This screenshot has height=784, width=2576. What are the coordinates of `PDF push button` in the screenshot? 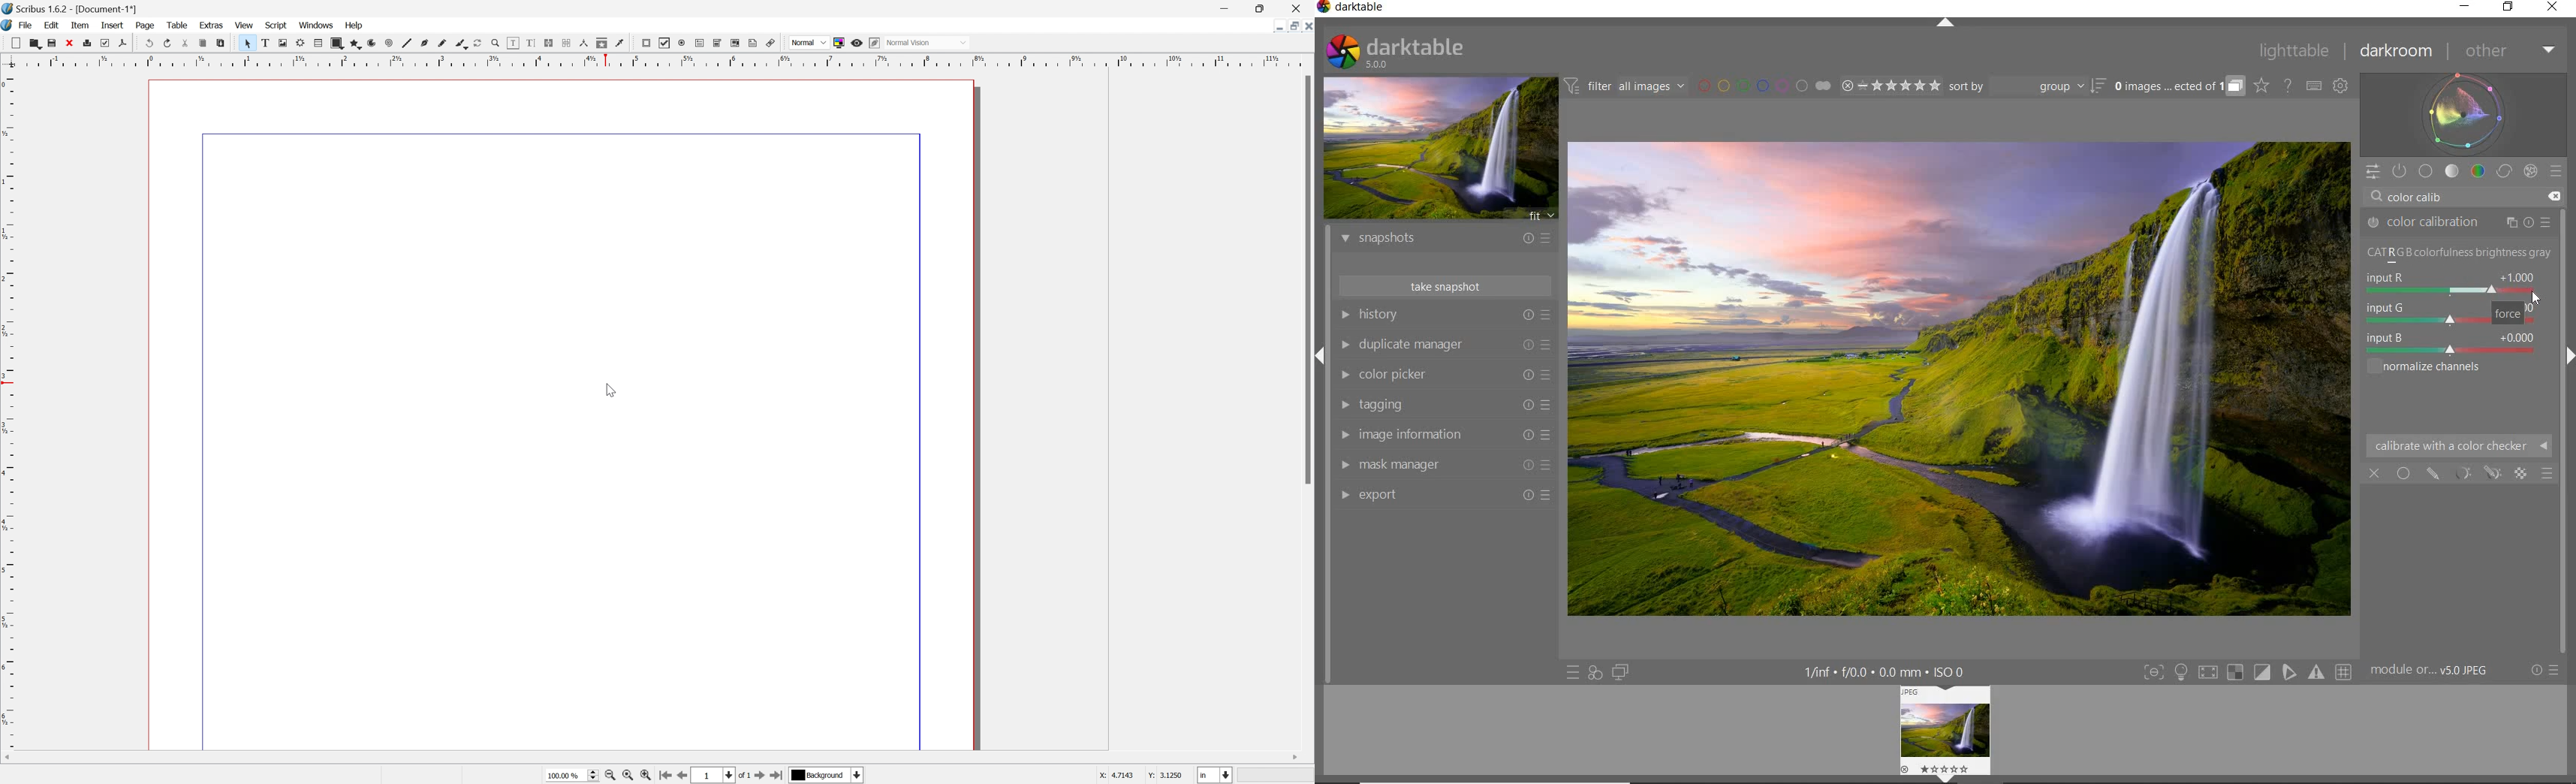 It's located at (645, 43).